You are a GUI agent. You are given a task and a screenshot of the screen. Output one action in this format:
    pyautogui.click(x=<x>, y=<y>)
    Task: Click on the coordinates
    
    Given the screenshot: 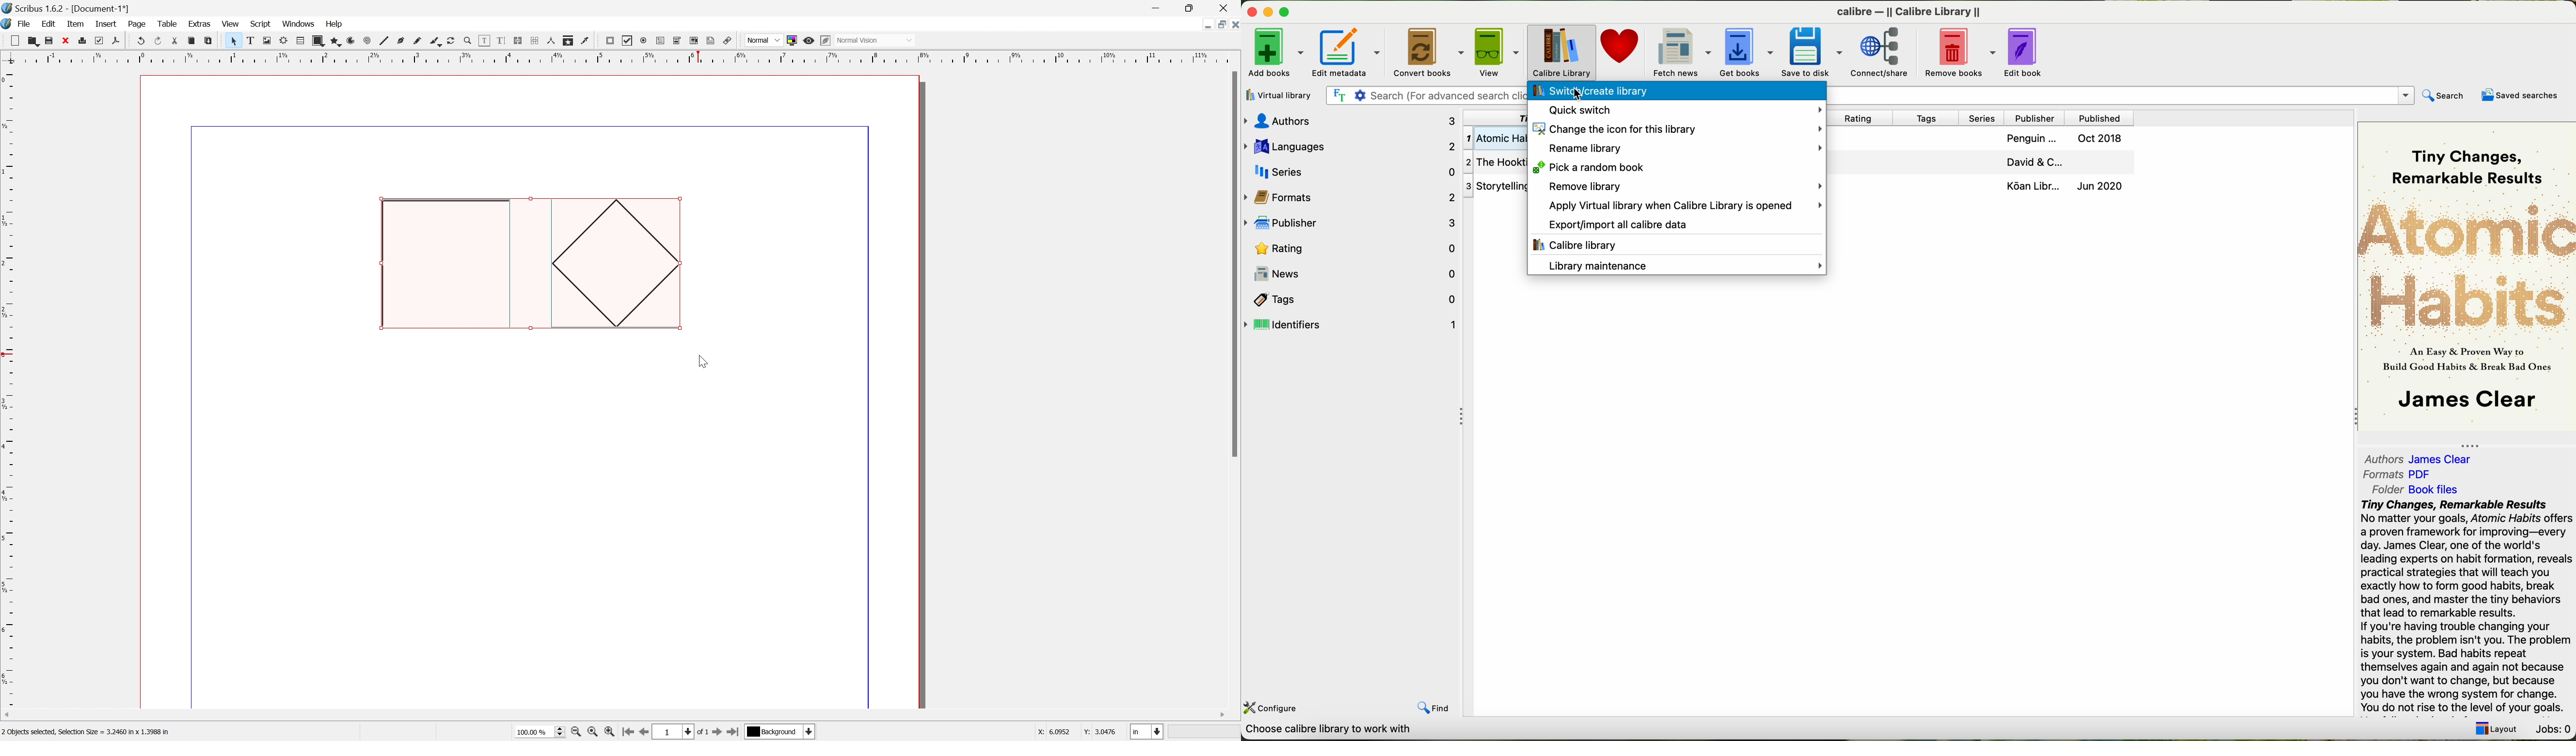 What is the action you would take?
    pyautogui.click(x=1076, y=730)
    